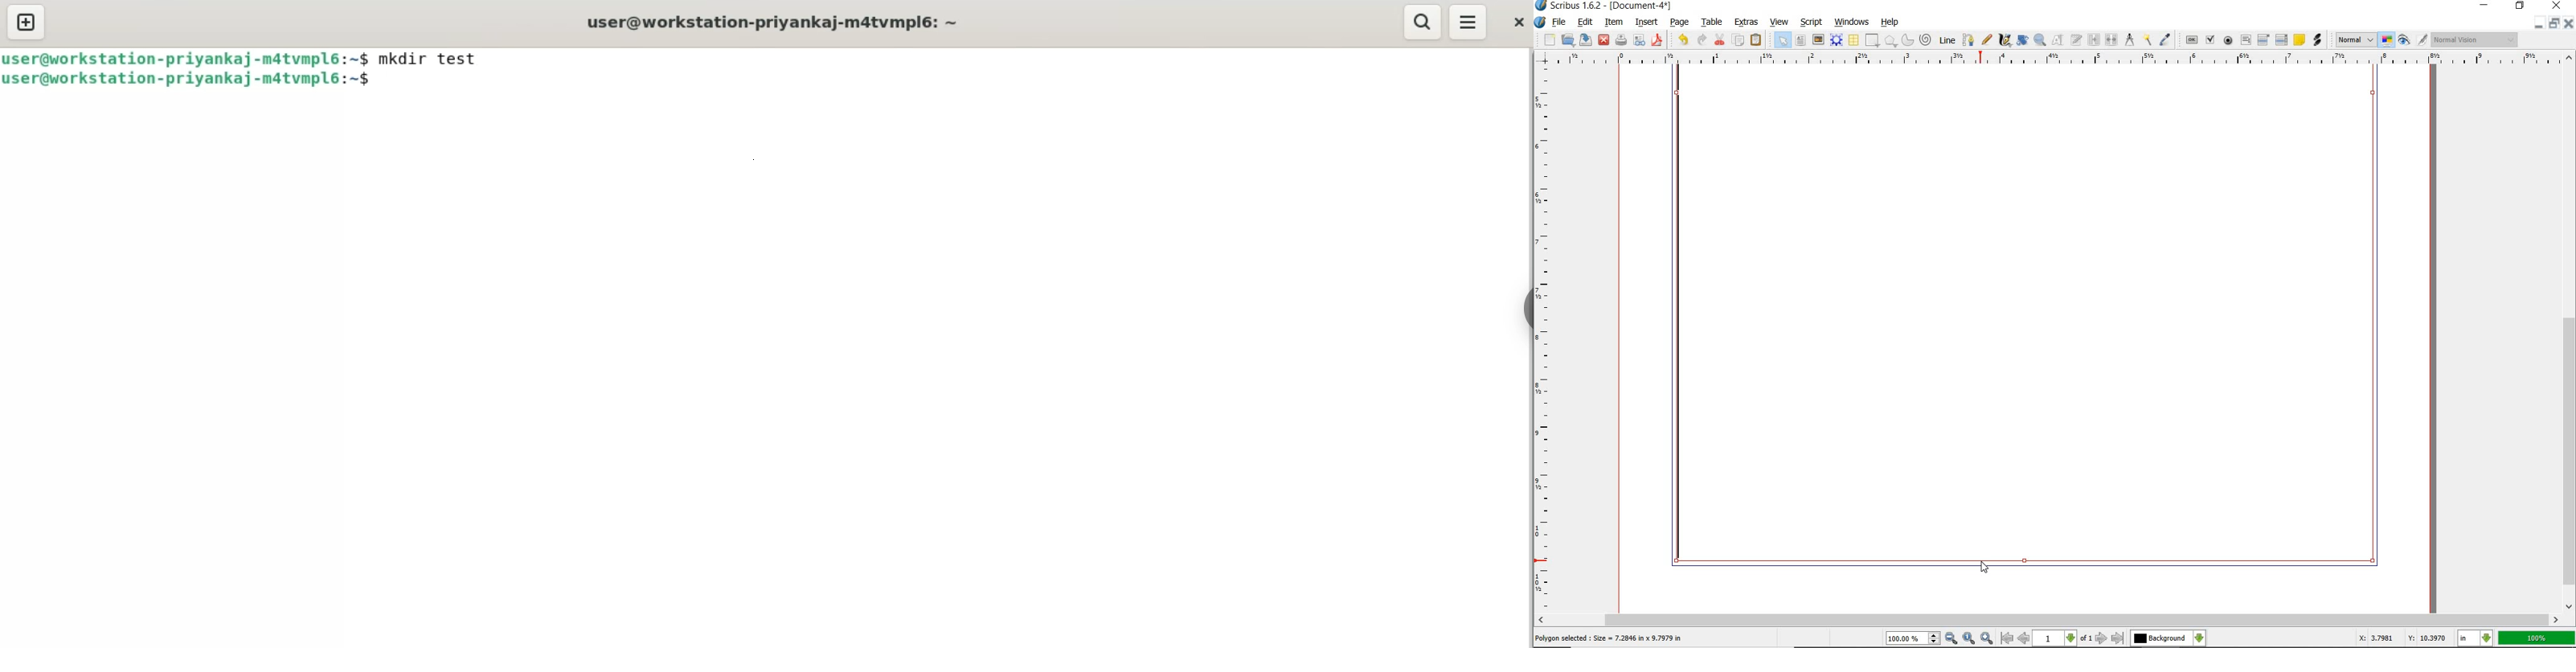 The width and height of the screenshot is (2576, 672). Describe the element at coordinates (1891, 23) in the screenshot. I see `help` at that location.